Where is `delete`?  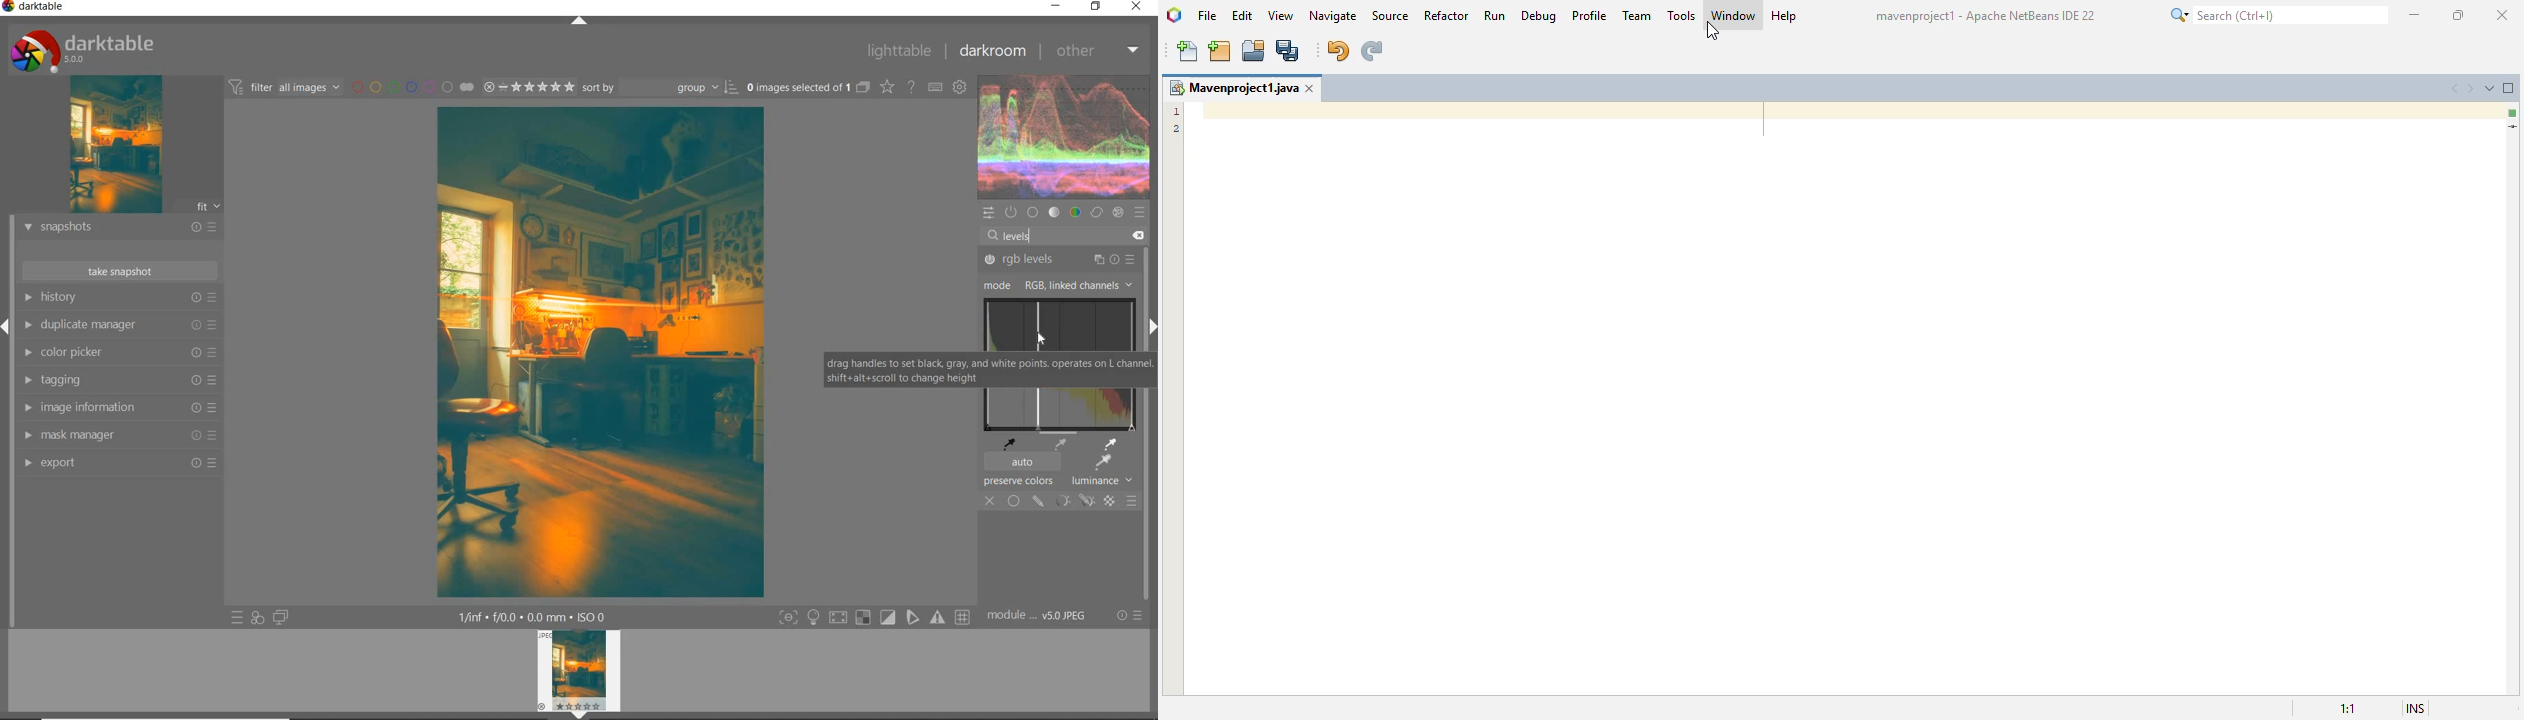
delete is located at coordinates (1139, 236).